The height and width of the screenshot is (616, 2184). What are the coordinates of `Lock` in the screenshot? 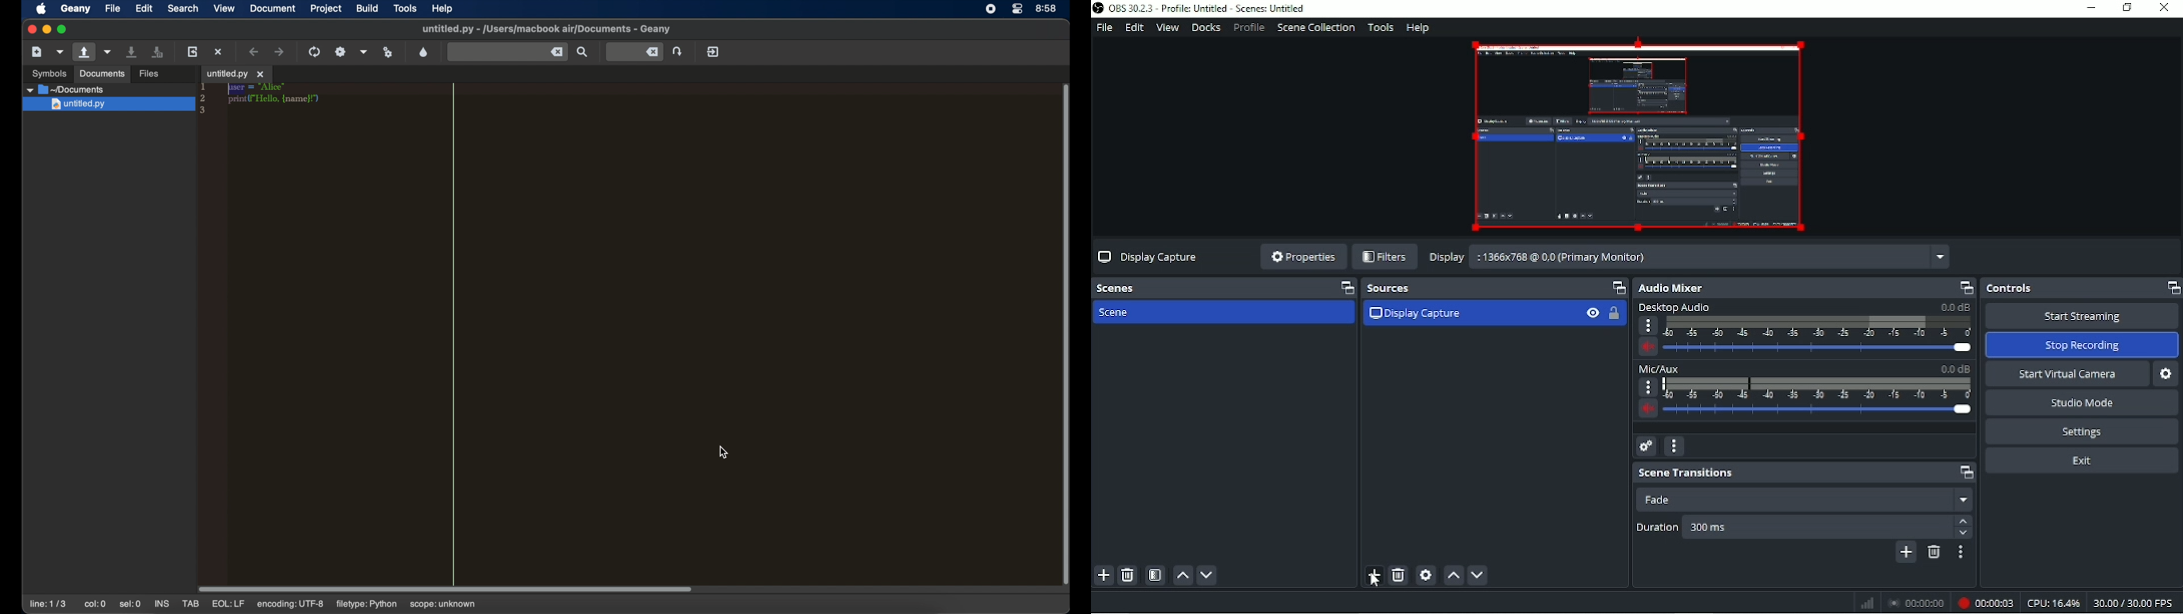 It's located at (1613, 313).